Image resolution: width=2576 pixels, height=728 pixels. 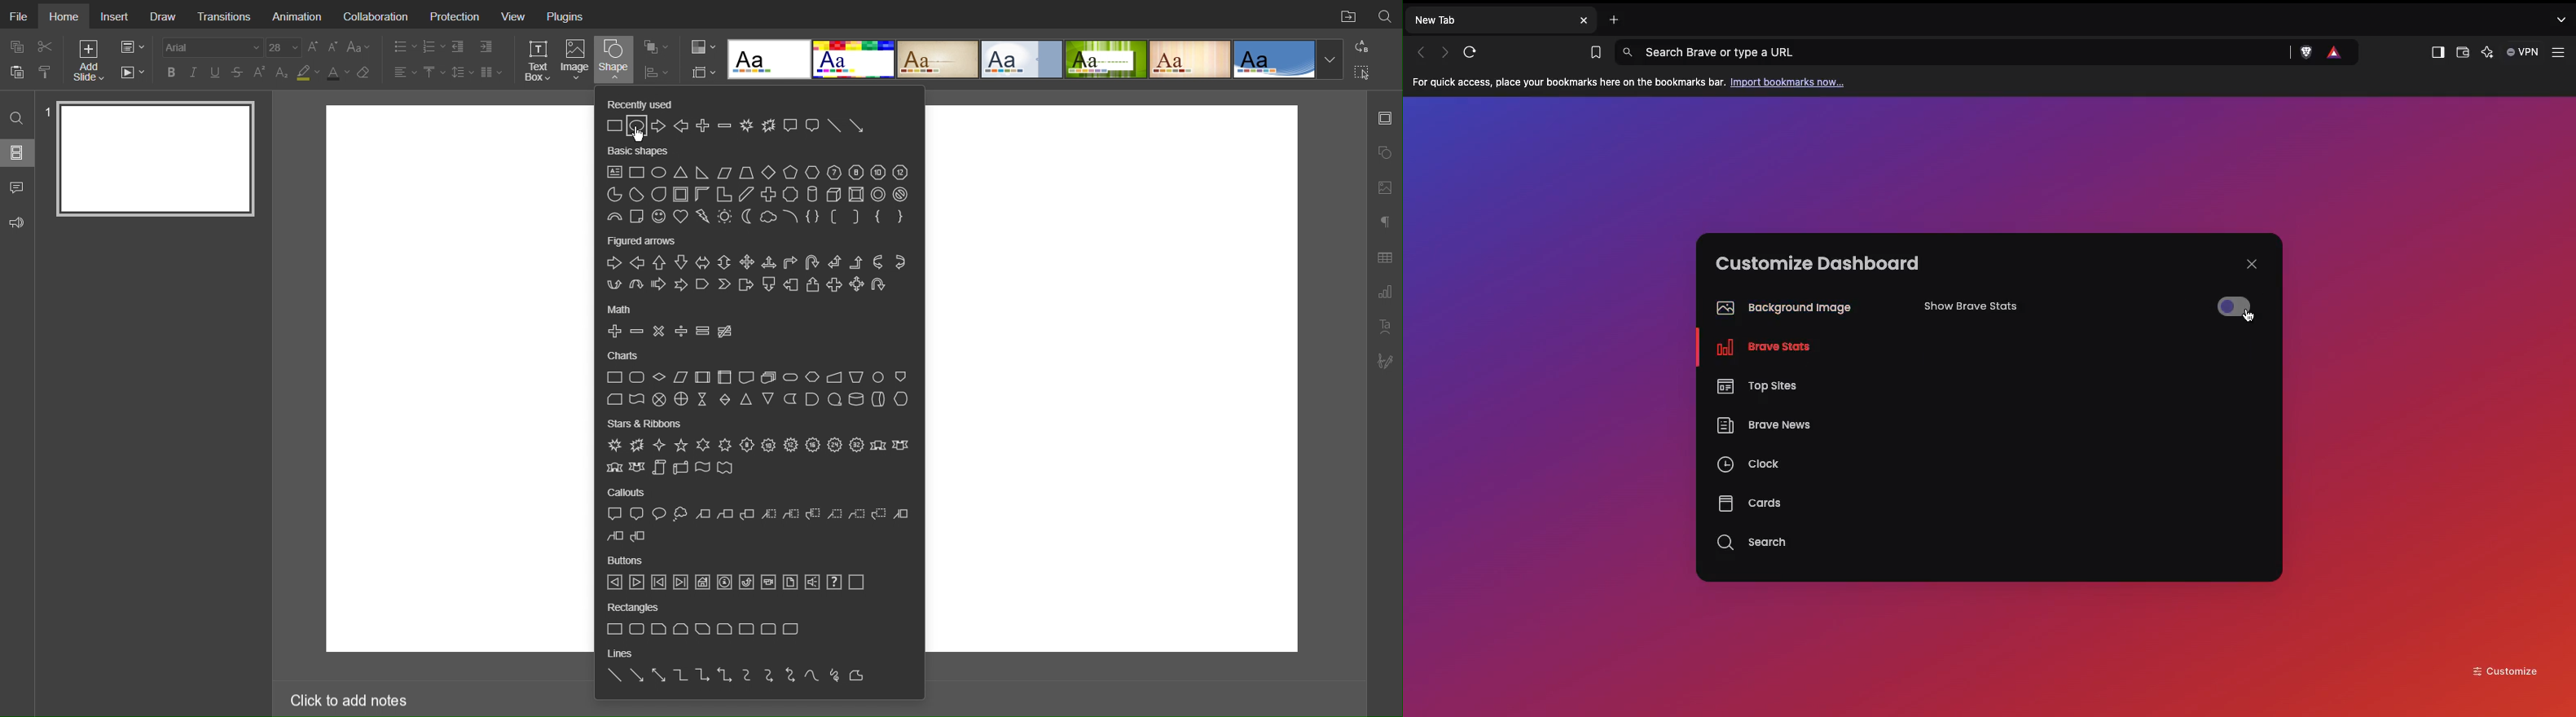 I want to click on Open File Location, so click(x=1345, y=15).